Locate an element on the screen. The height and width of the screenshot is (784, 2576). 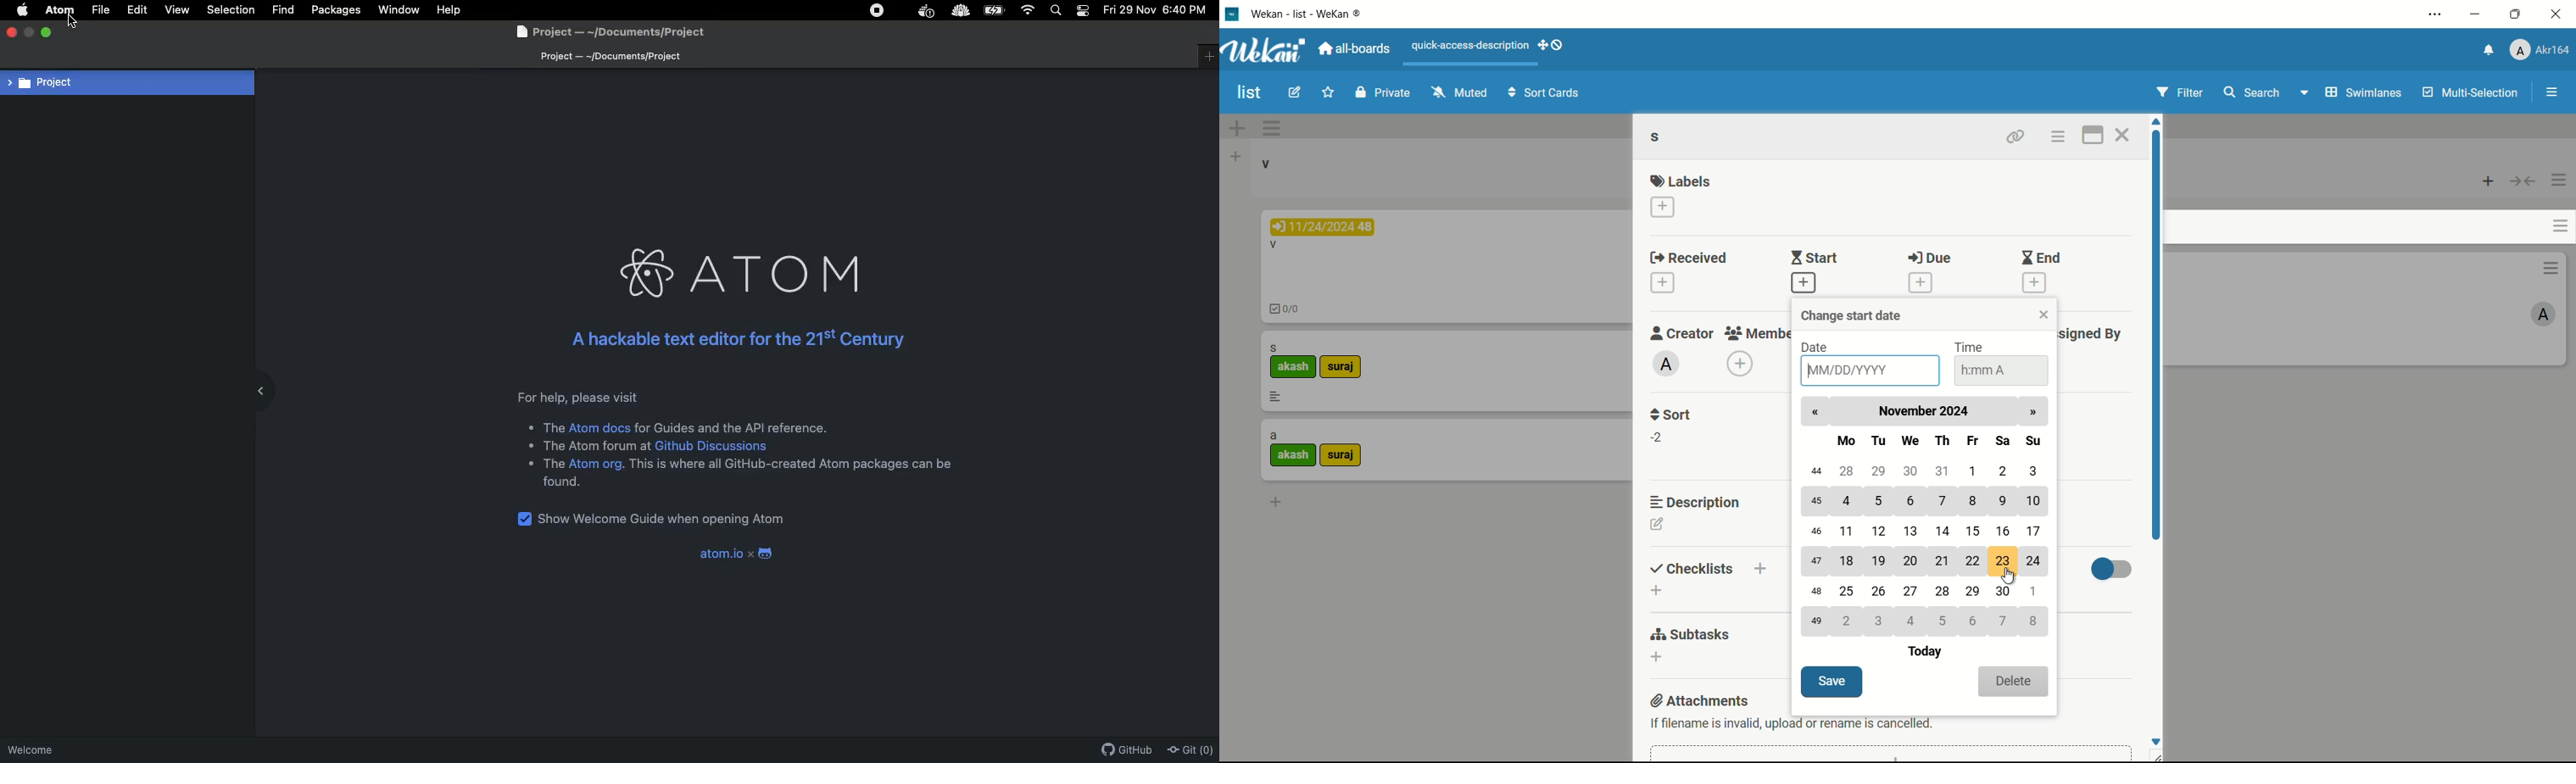
add card top of list is located at coordinates (2489, 182).